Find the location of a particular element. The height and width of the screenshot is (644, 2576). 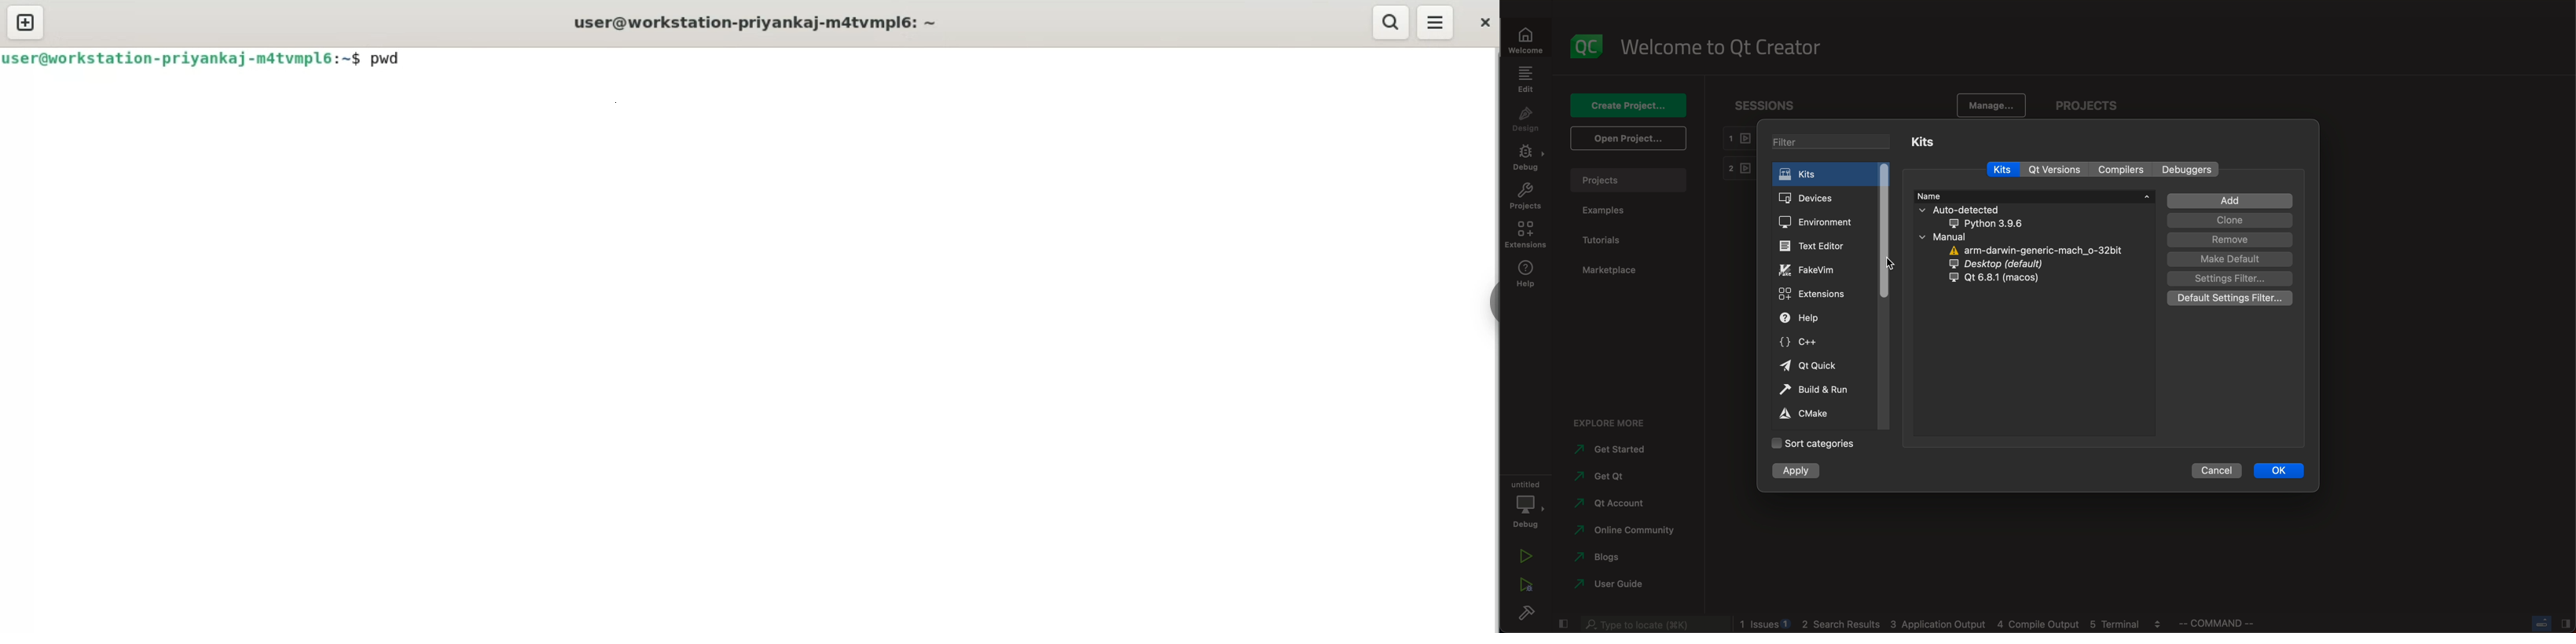

environment is located at coordinates (1821, 222).